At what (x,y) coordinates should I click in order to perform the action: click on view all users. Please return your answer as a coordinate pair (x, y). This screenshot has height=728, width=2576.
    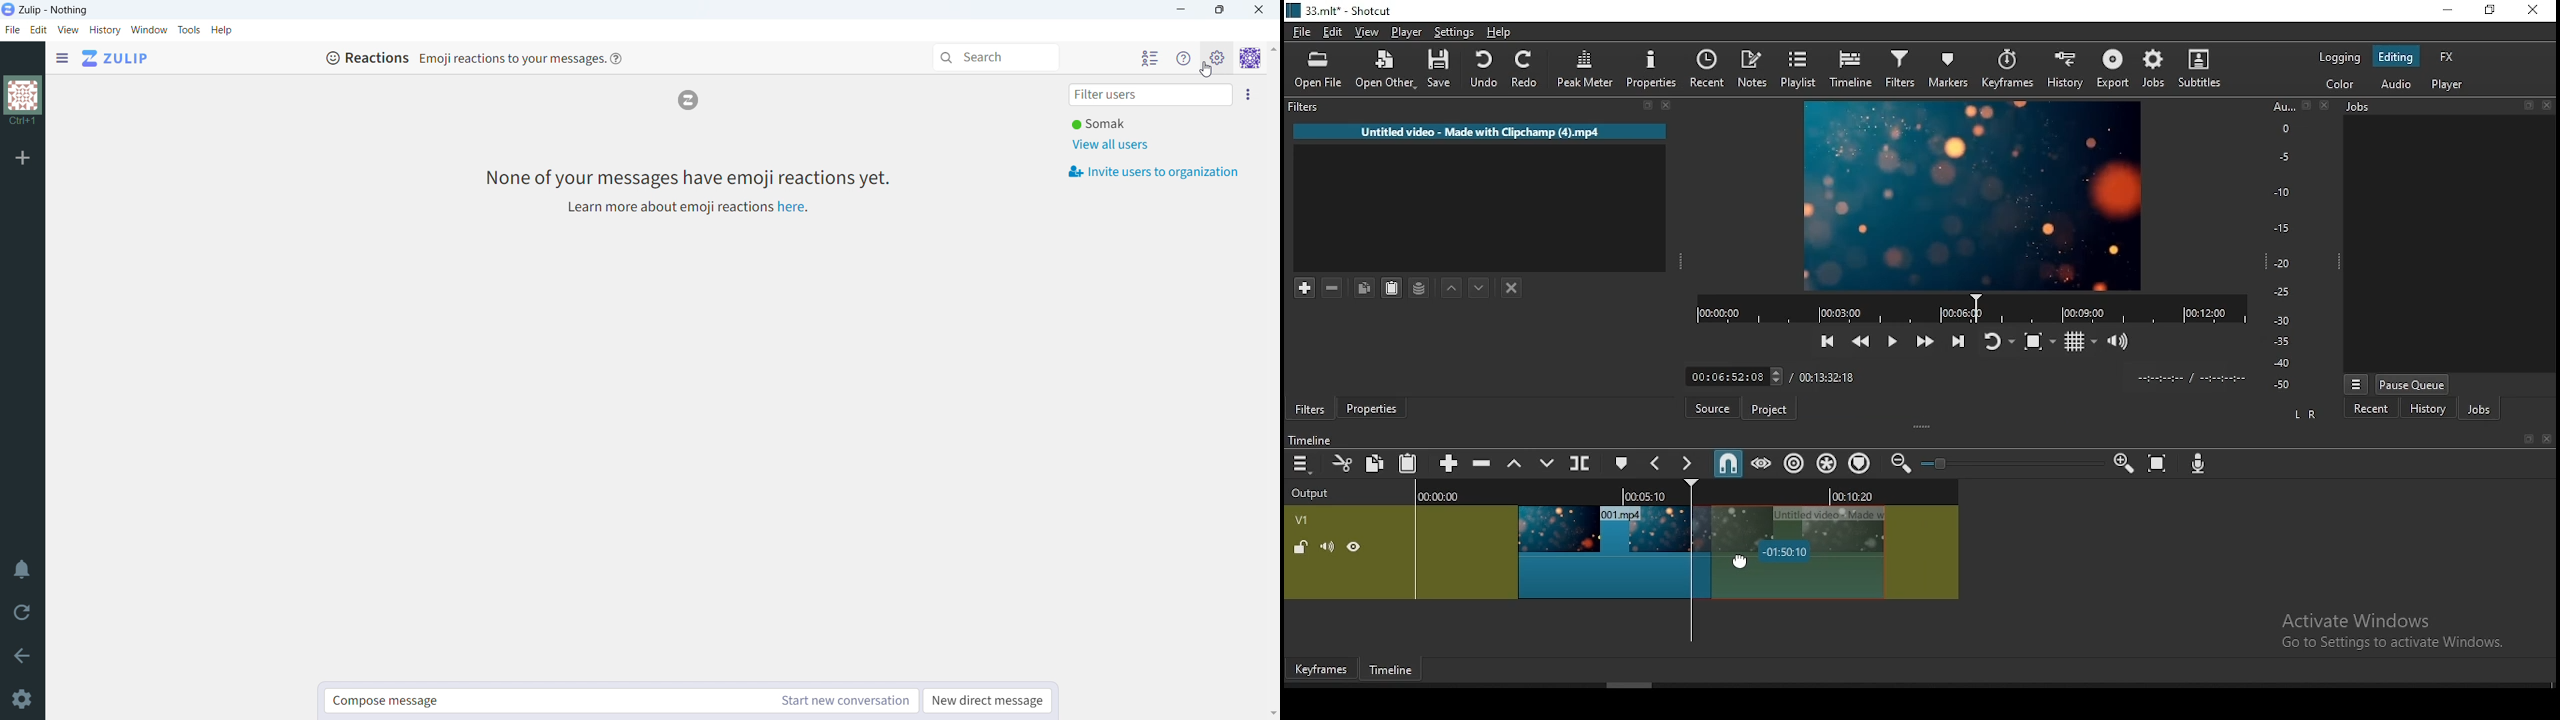
    Looking at the image, I should click on (1112, 145).